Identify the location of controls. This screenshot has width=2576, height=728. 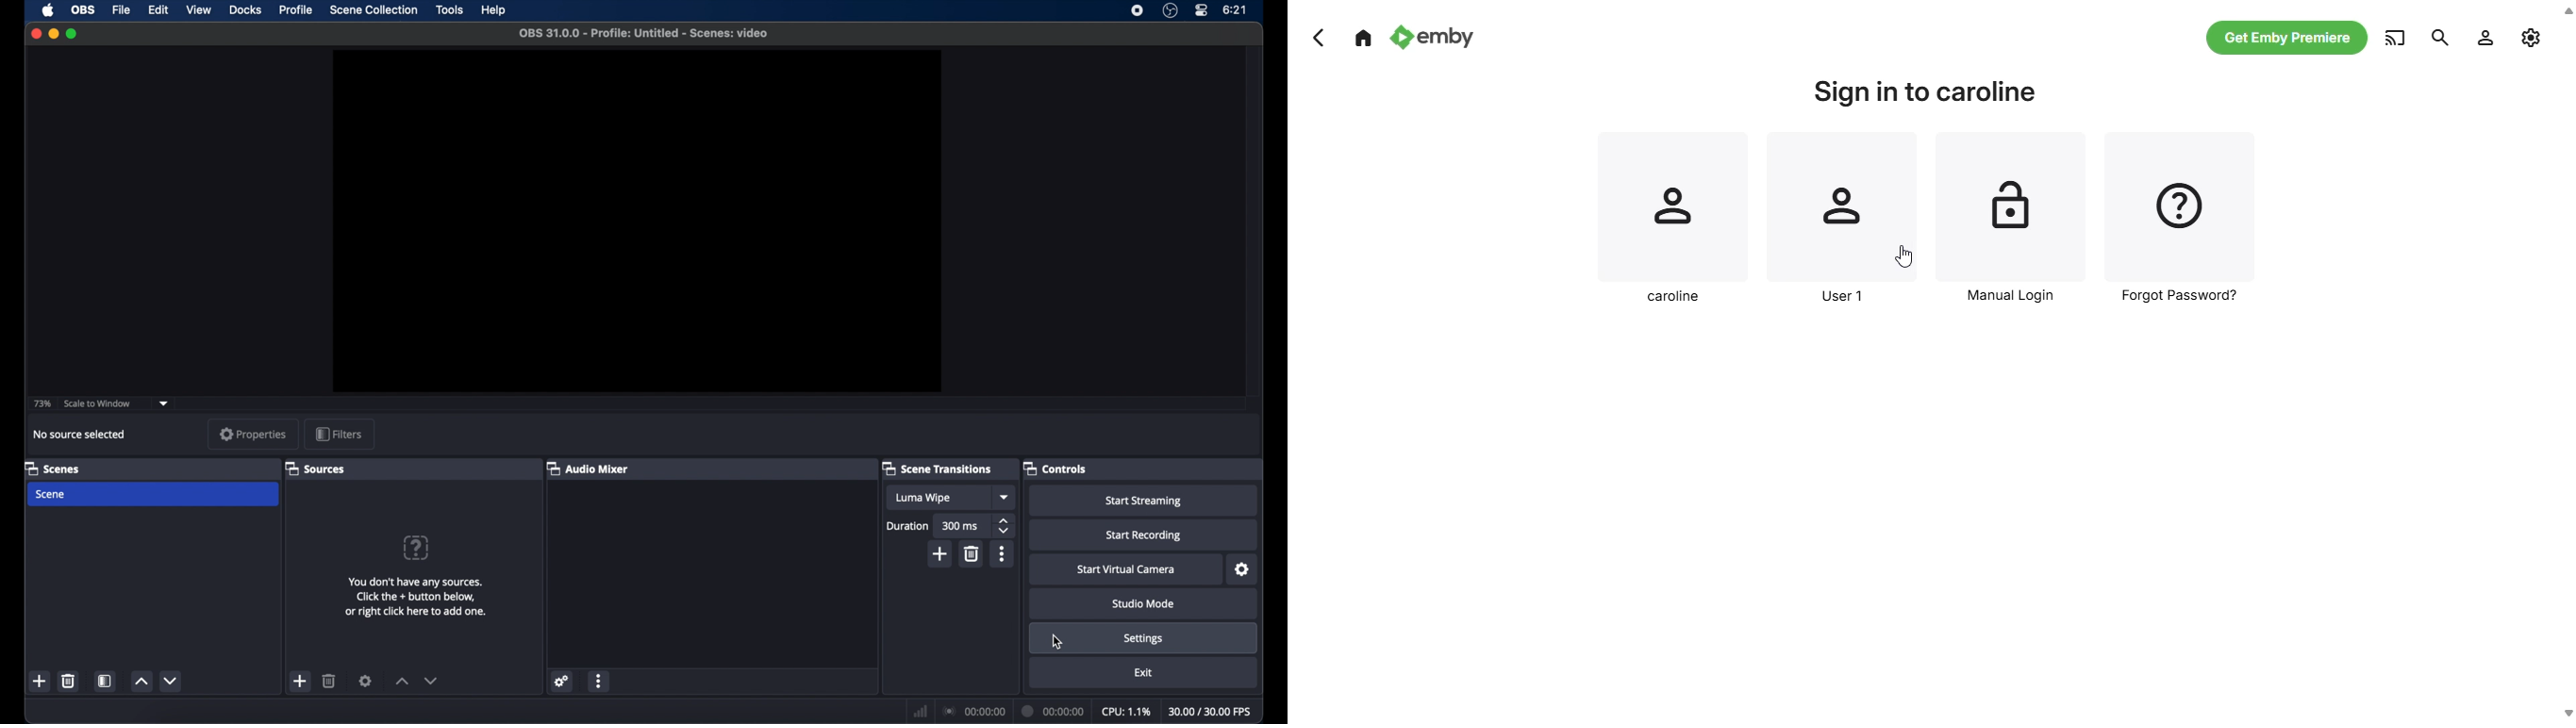
(1056, 468).